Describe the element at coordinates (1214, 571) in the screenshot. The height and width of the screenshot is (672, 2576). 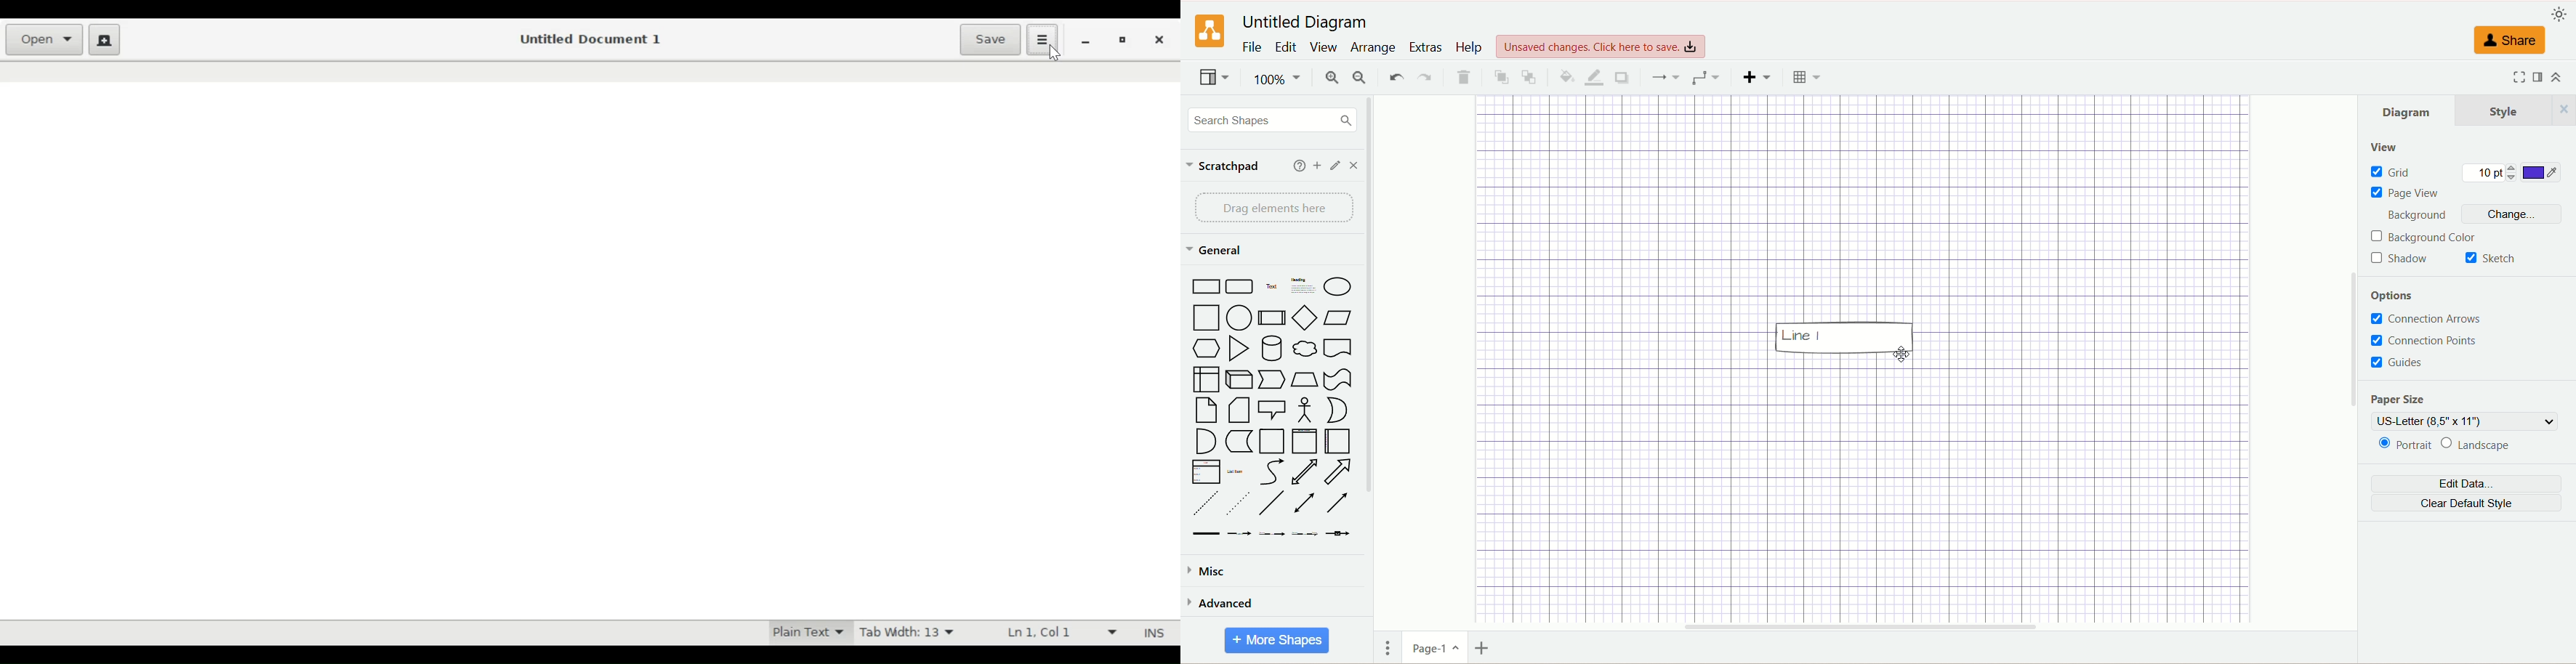
I see `misc` at that location.